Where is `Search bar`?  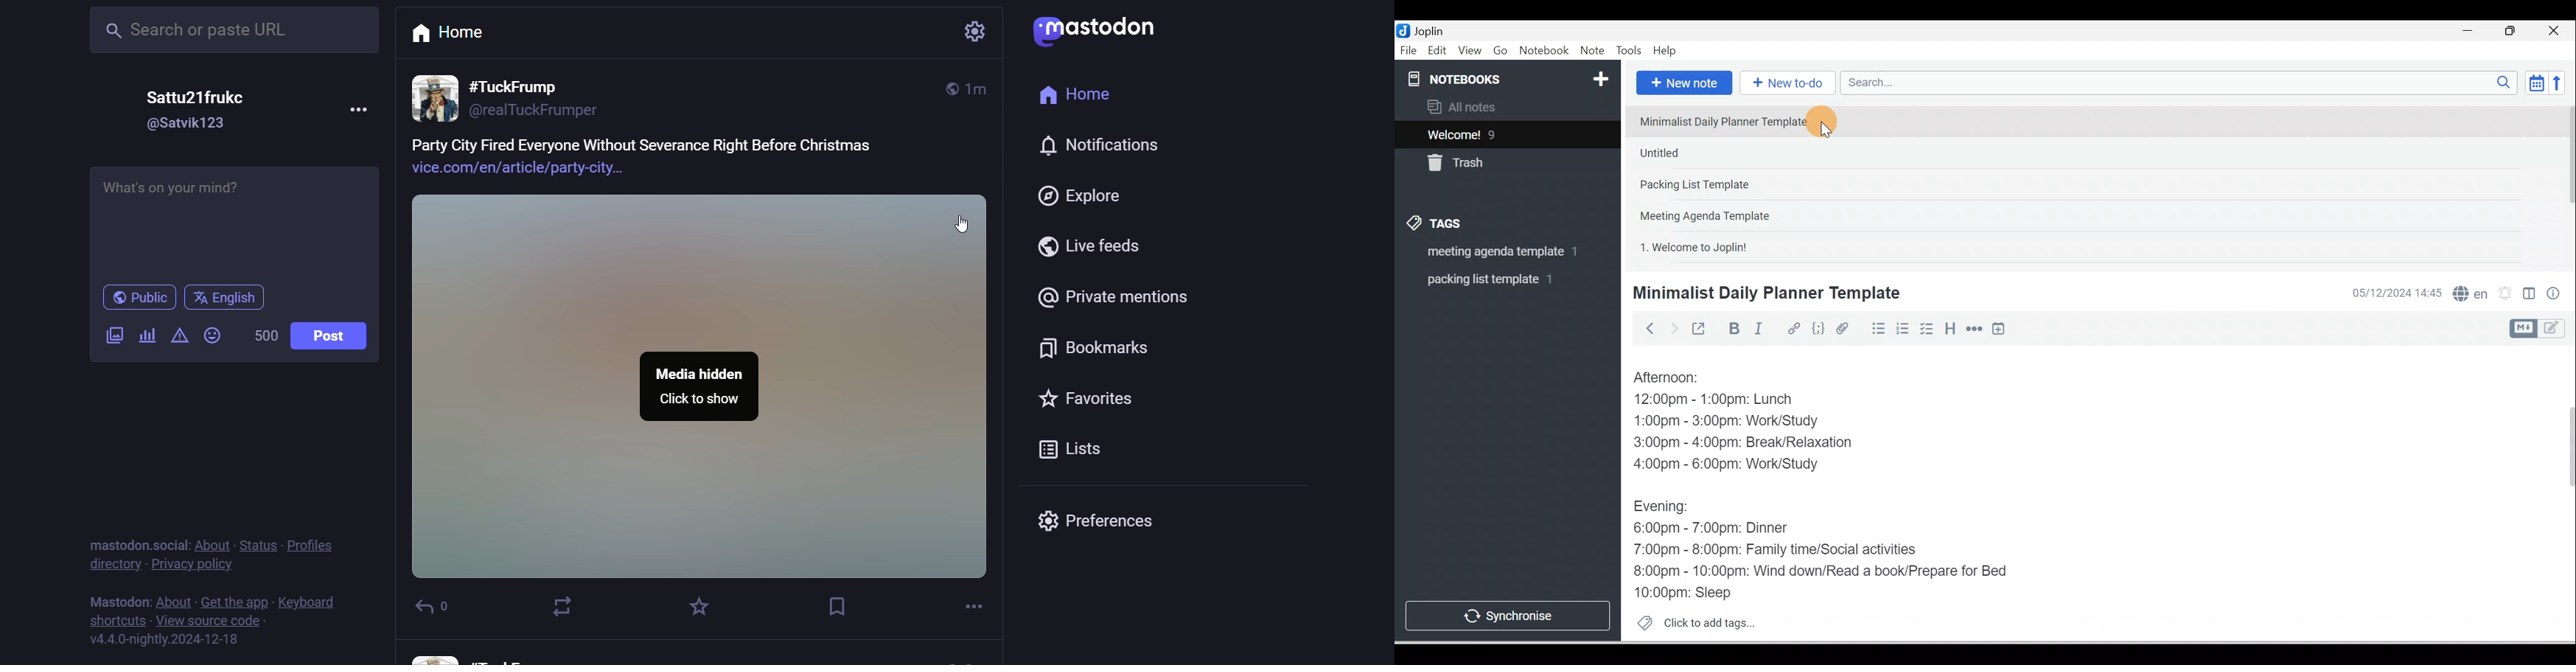
Search bar is located at coordinates (2183, 83).